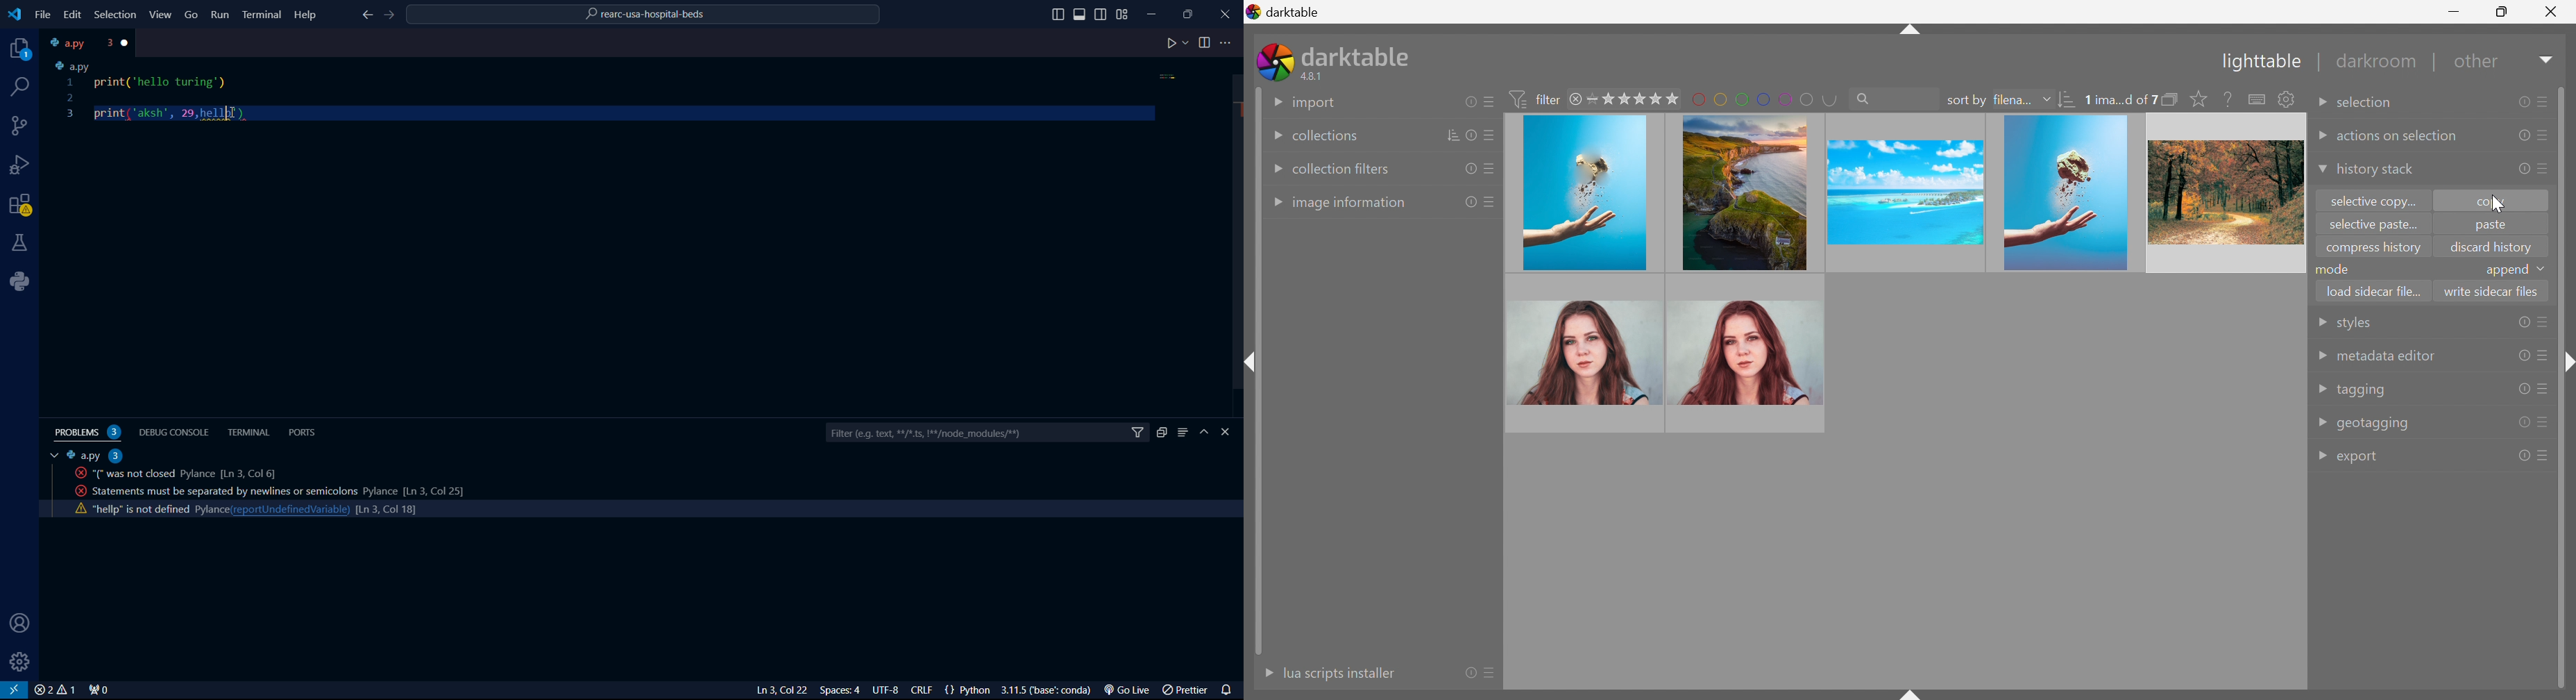 The height and width of the screenshot is (700, 2576). I want to click on activity code, so click(142, 508).